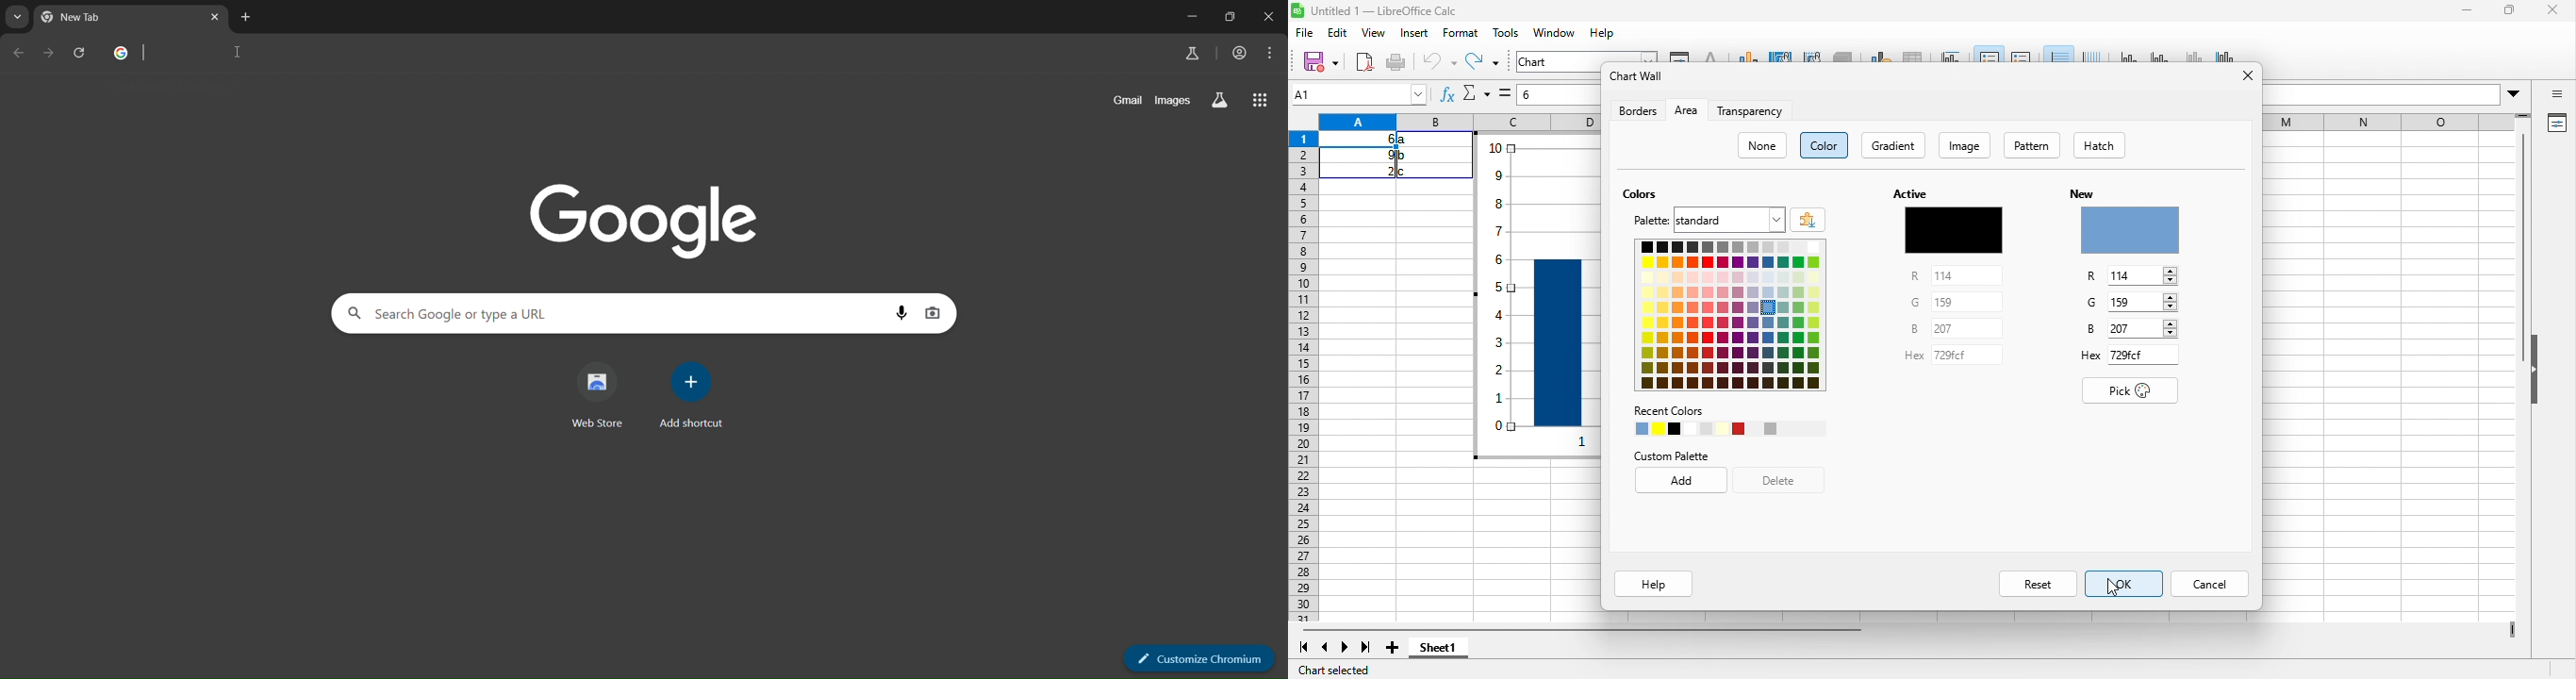 Image resolution: width=2576 pixels, height=700 pixels. What do you see at coordinates (1463, 32) in the screenshot?
I see `format` at bounding box center [1463, 32].